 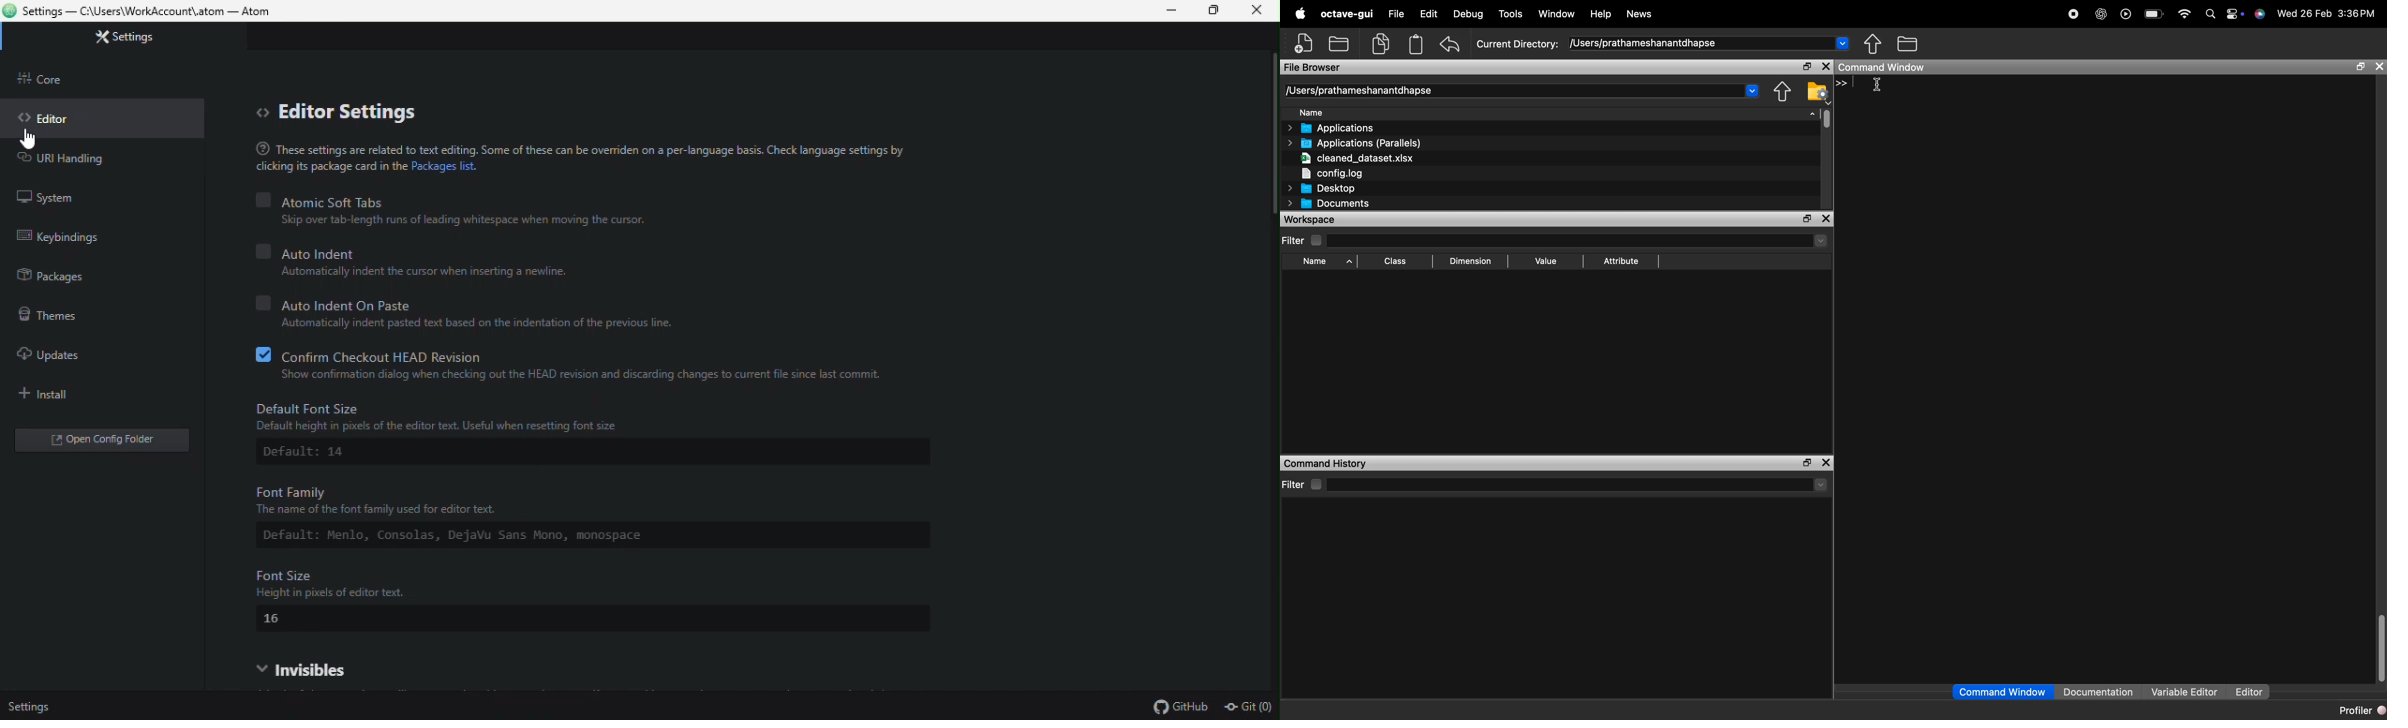 What do you see at coordinates (450, 200) in the screenshot?
I see `Atomic soft tabs` at bounding box center [450, 200].